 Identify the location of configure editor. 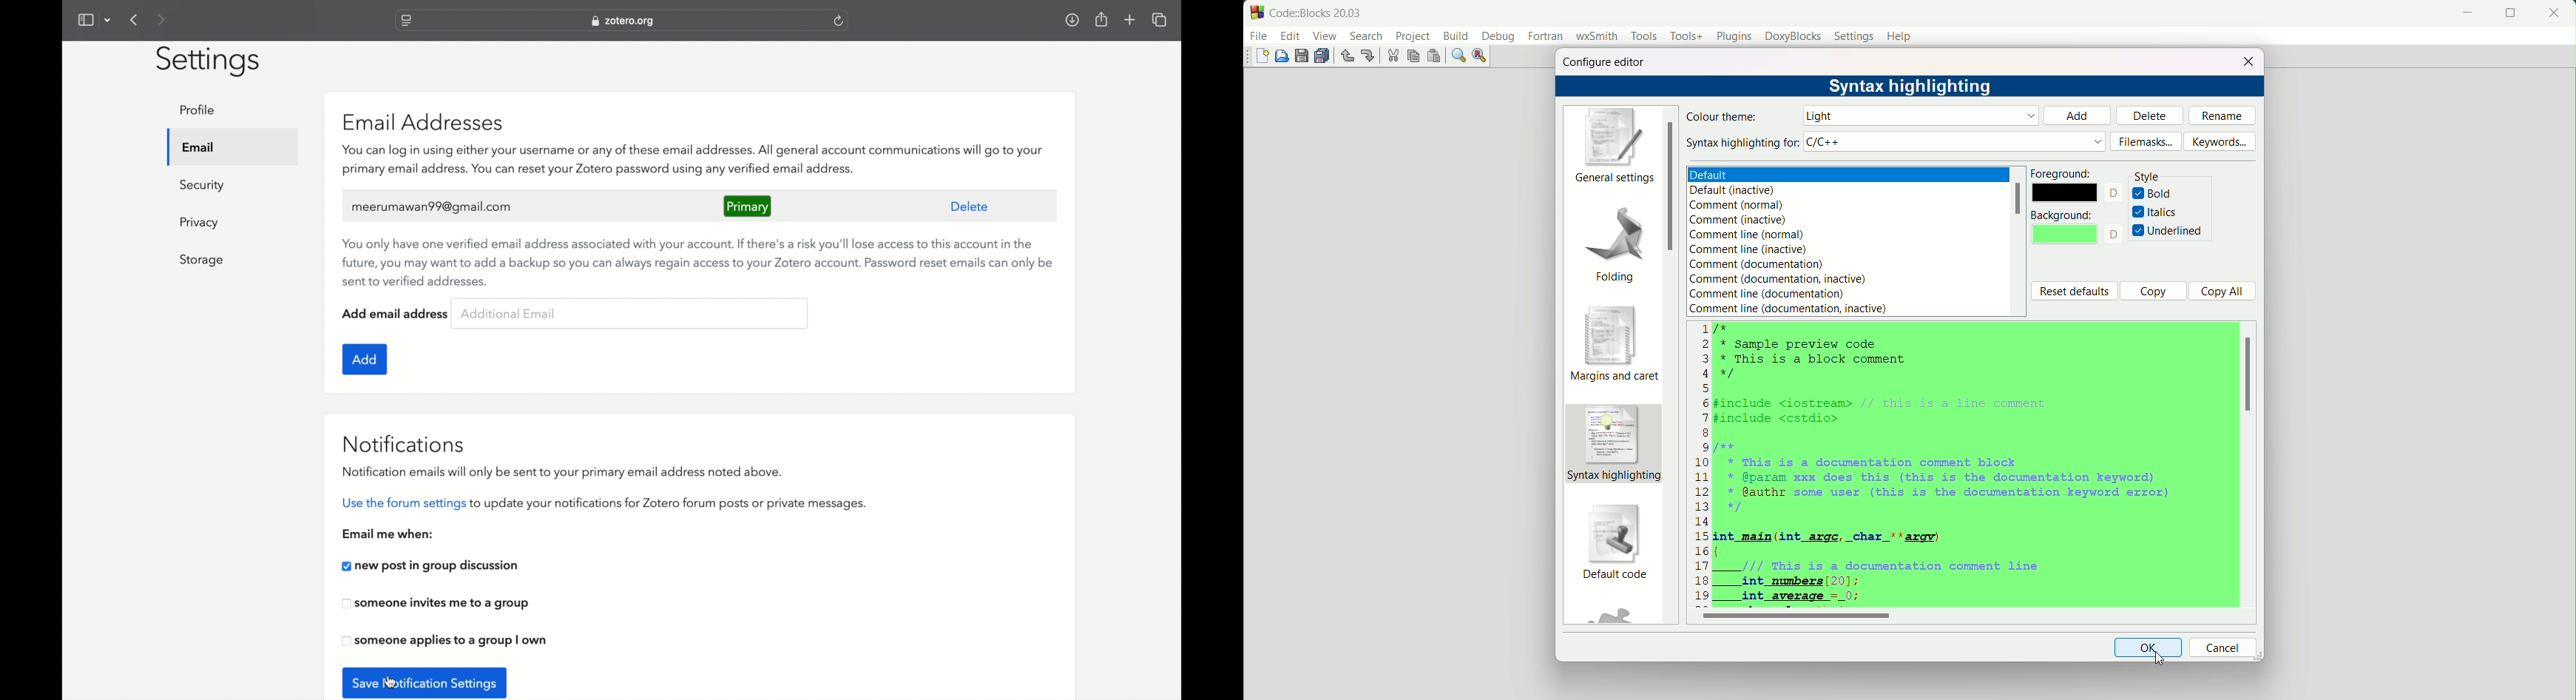
(1605, 63).